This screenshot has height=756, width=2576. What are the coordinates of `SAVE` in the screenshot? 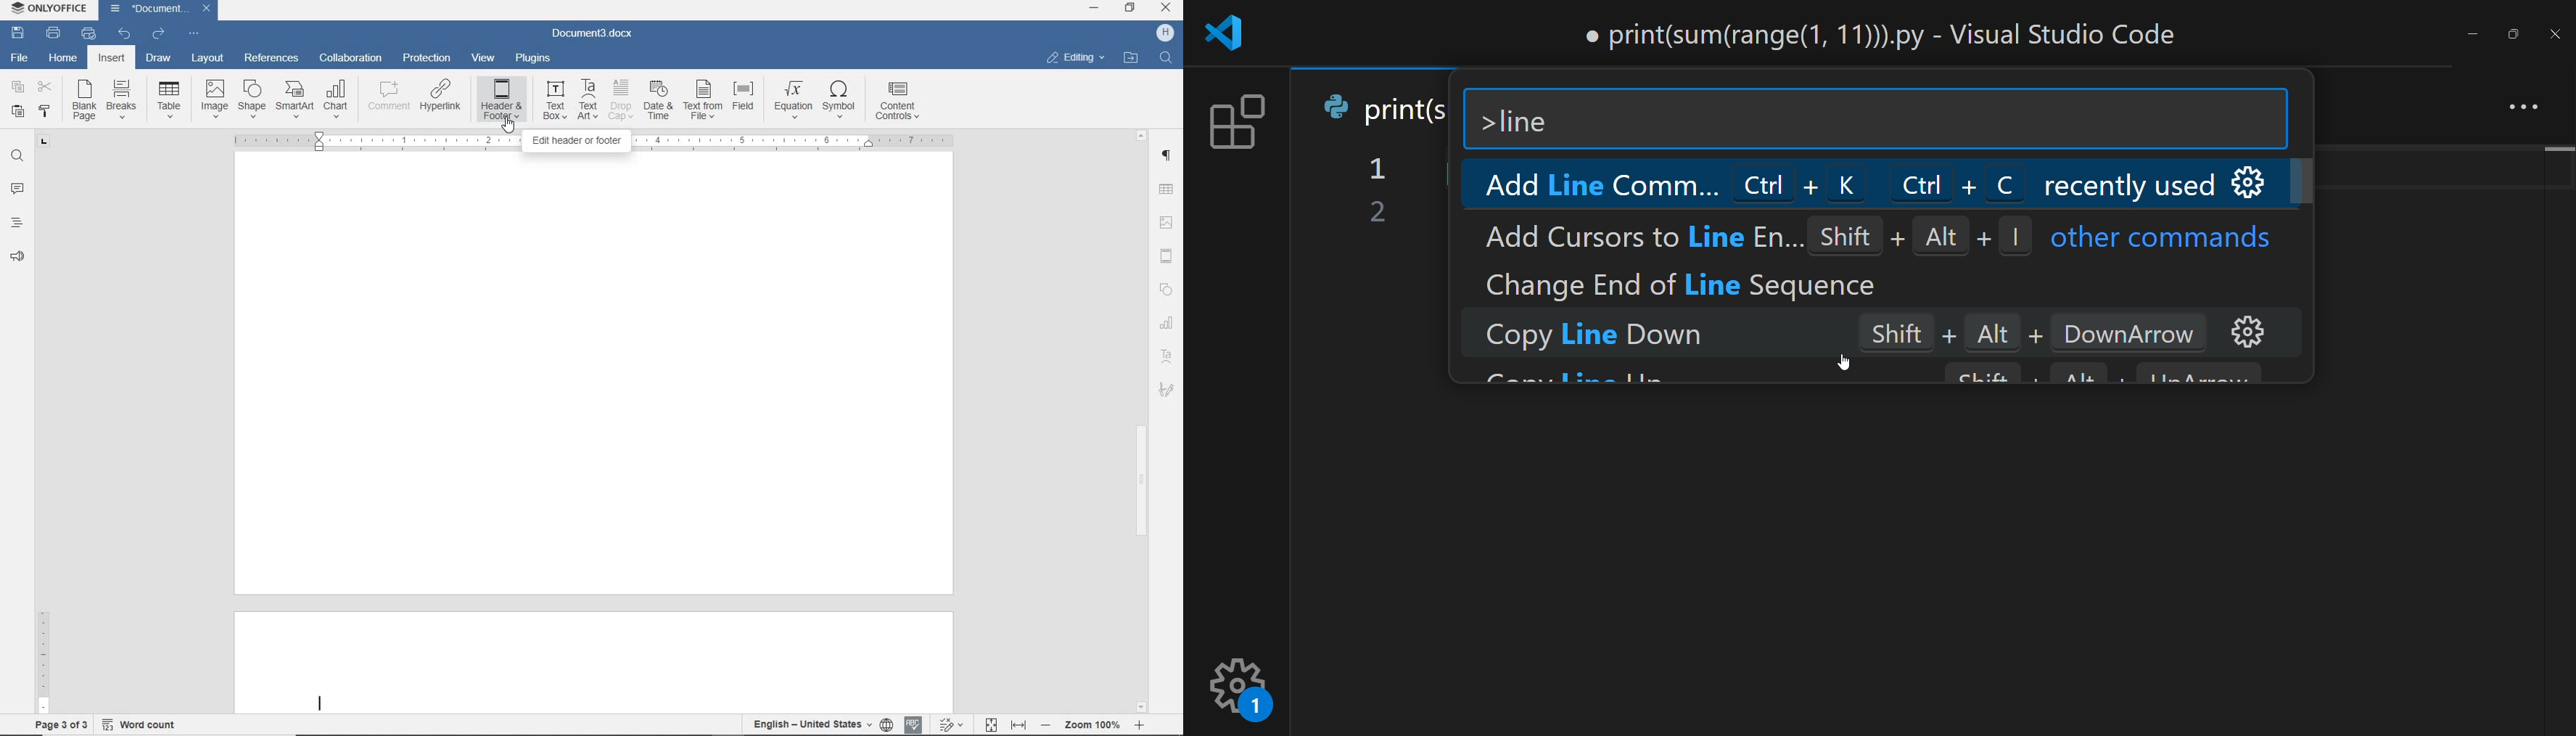 It's located at (20, 32).